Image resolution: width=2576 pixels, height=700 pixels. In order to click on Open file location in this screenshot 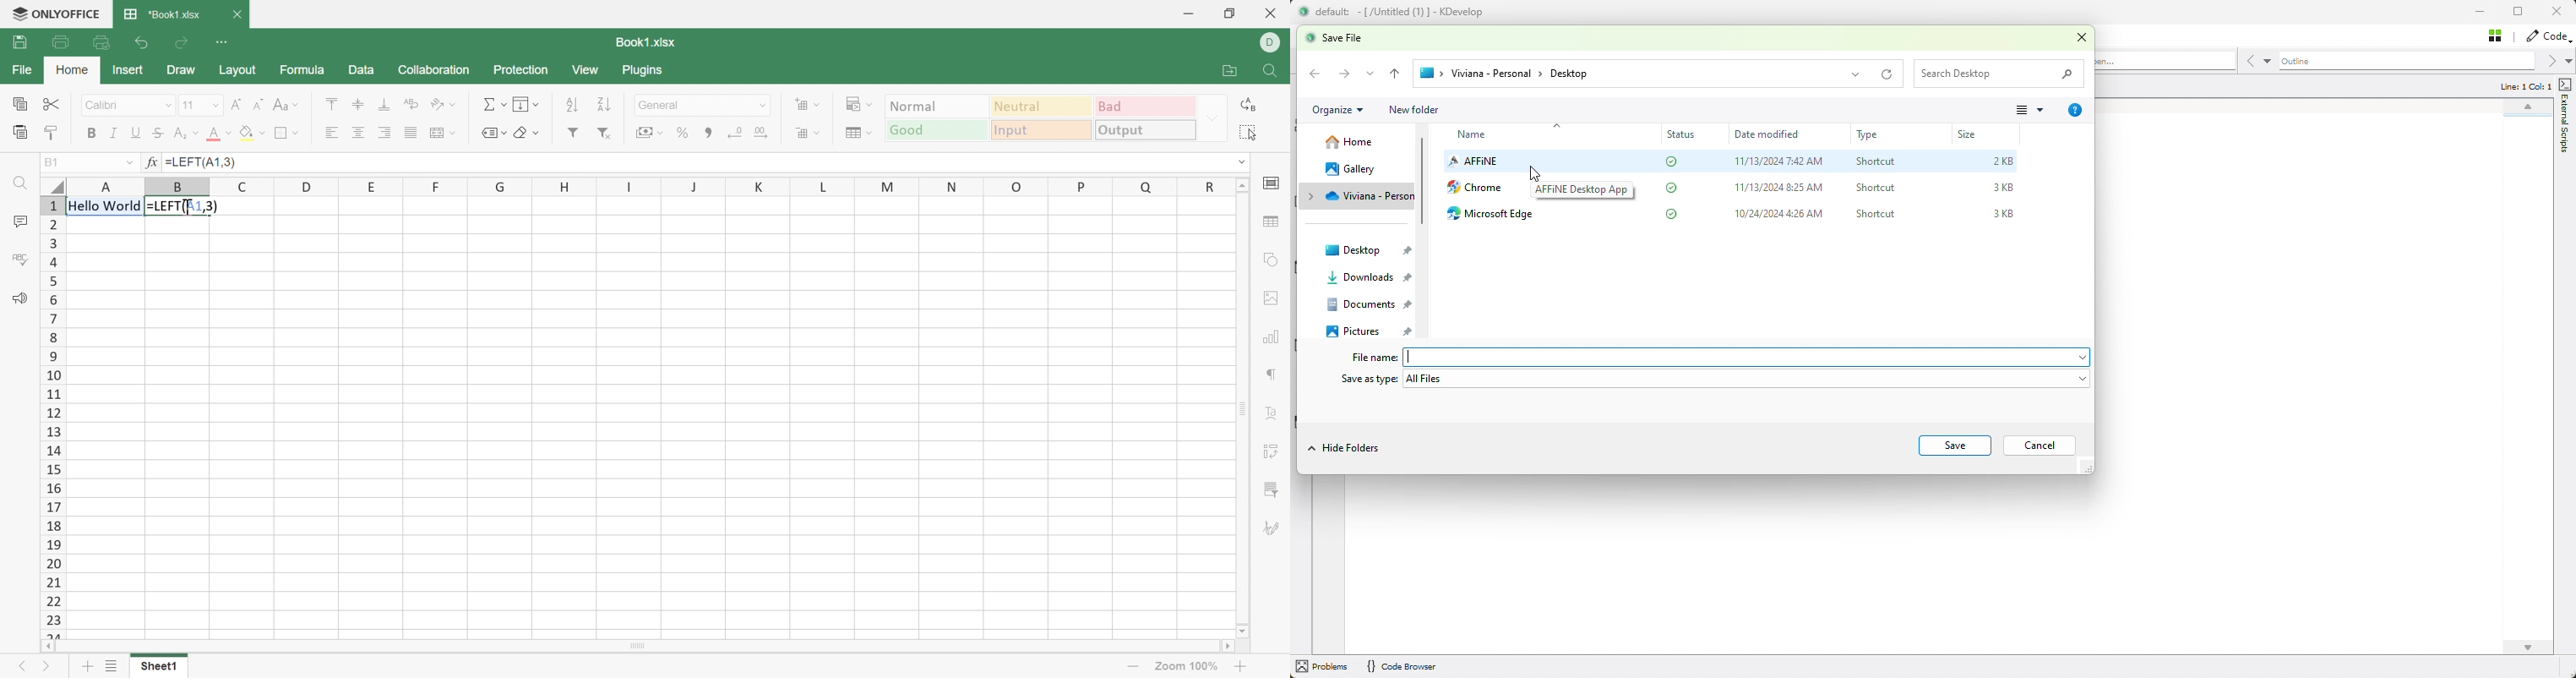, I will do `click(1230, 72)`.